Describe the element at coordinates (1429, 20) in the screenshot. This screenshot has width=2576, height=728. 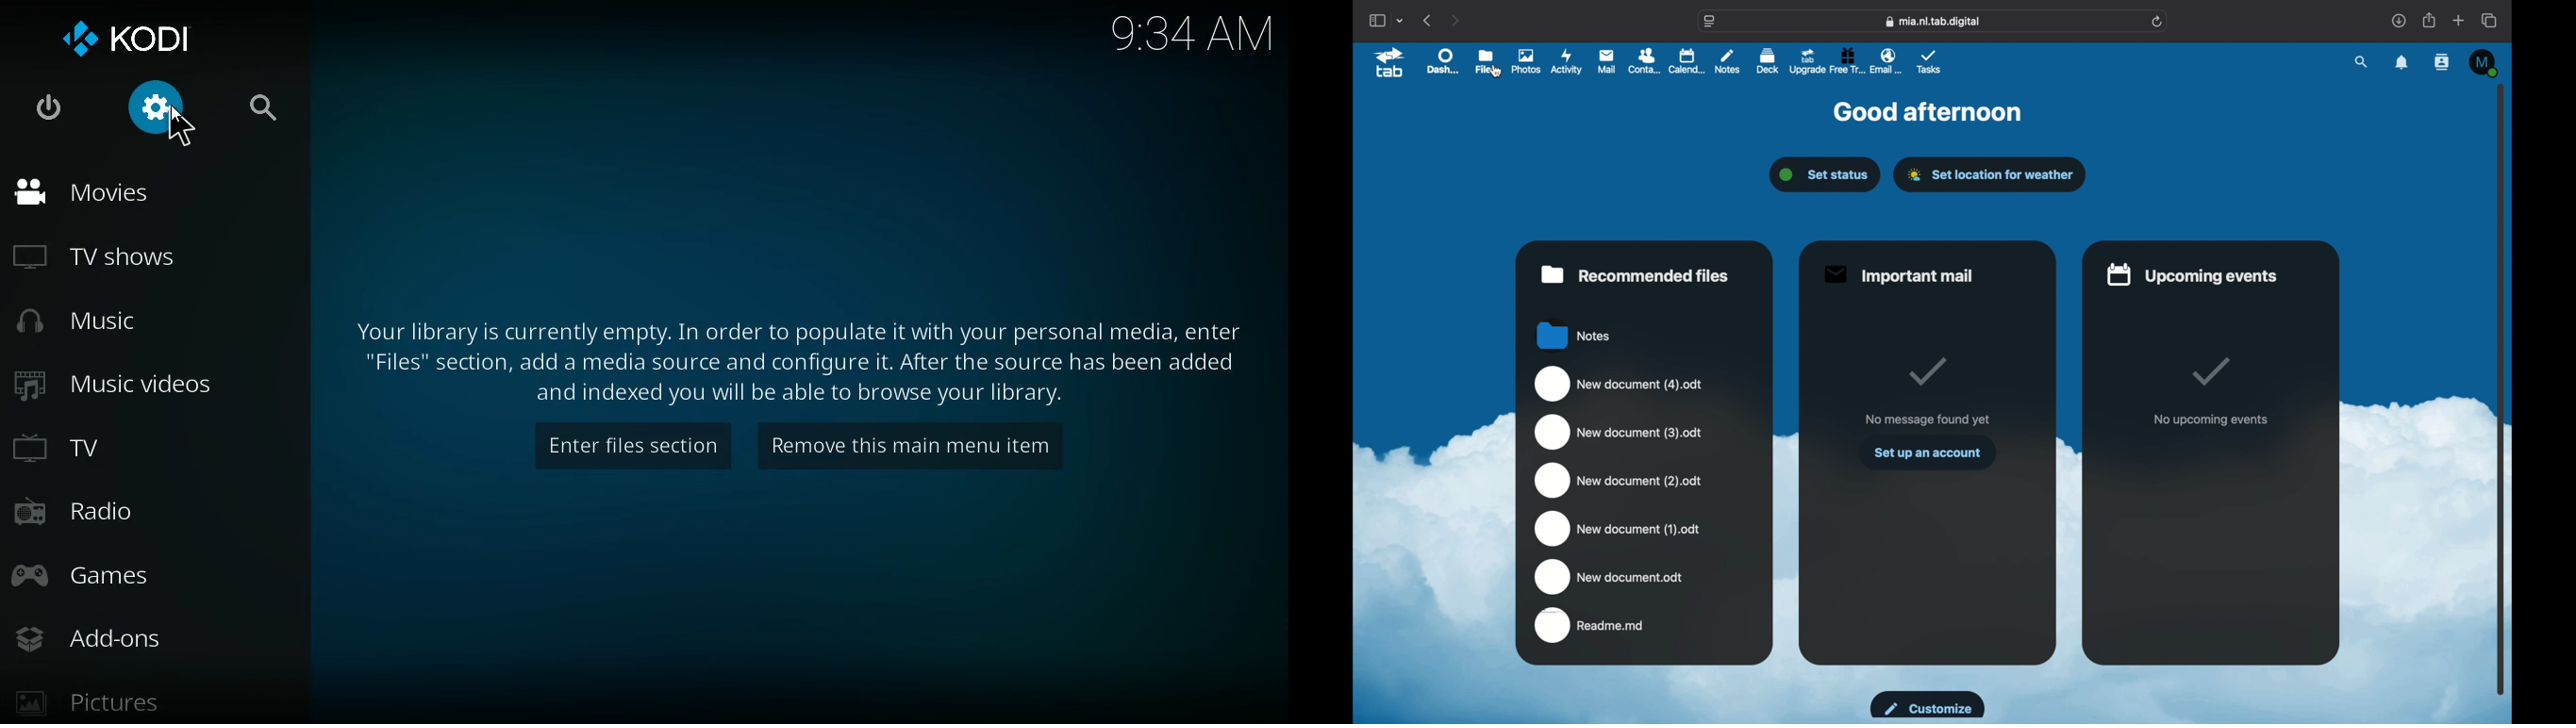
I see `previous` at that location.